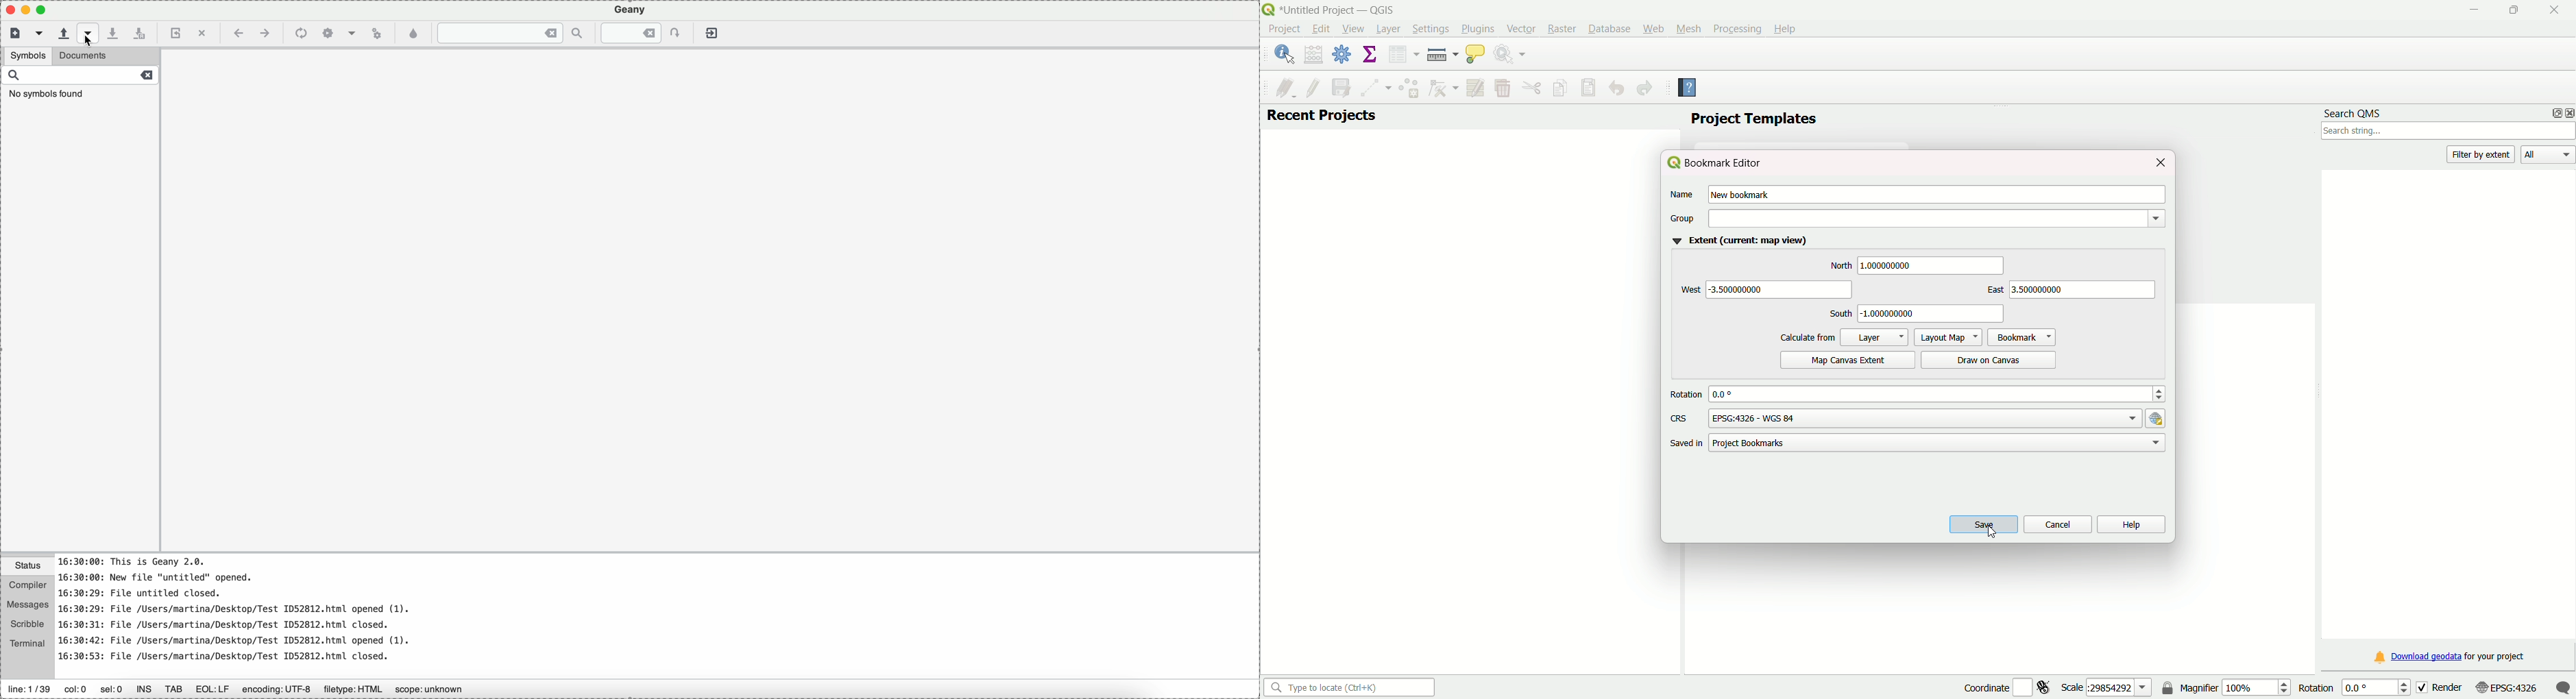  I want to click on close, so click(2568, 112).